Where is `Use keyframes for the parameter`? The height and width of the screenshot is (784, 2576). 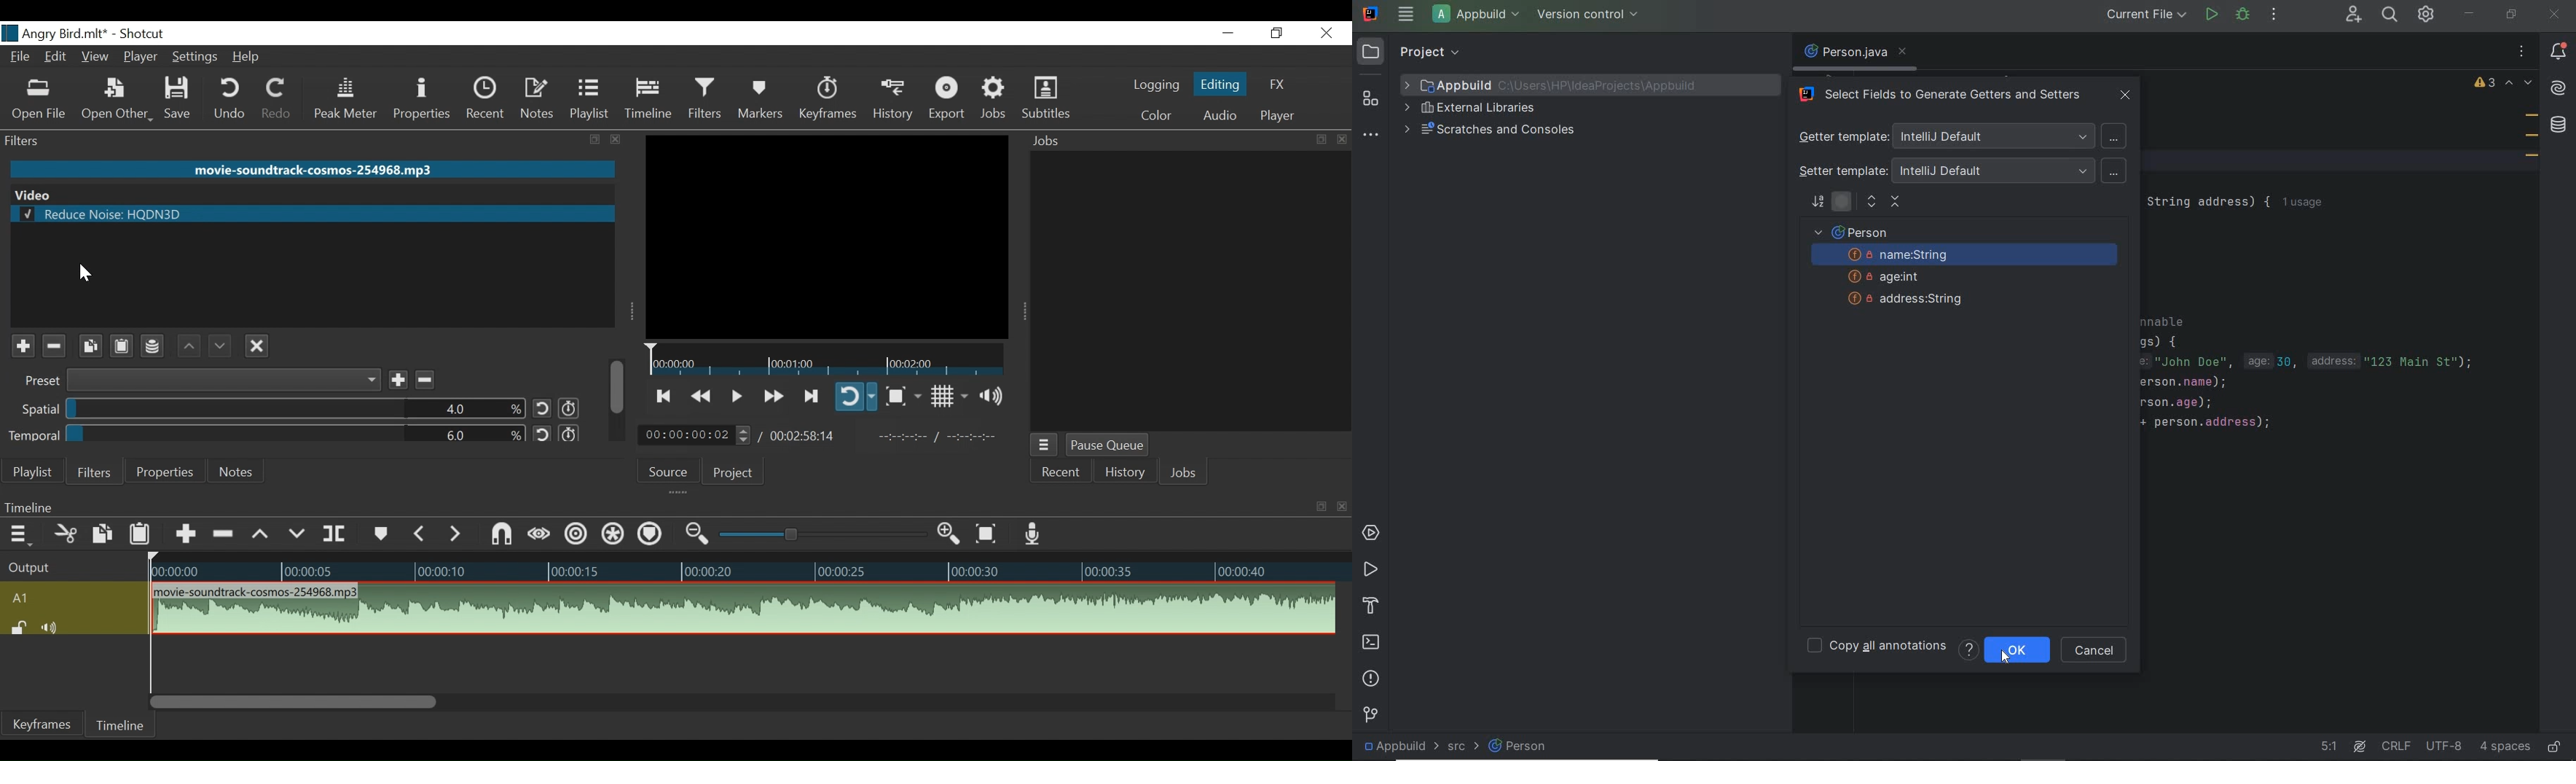
Use keyframes for the parameter is located at coordinates (569, 409).